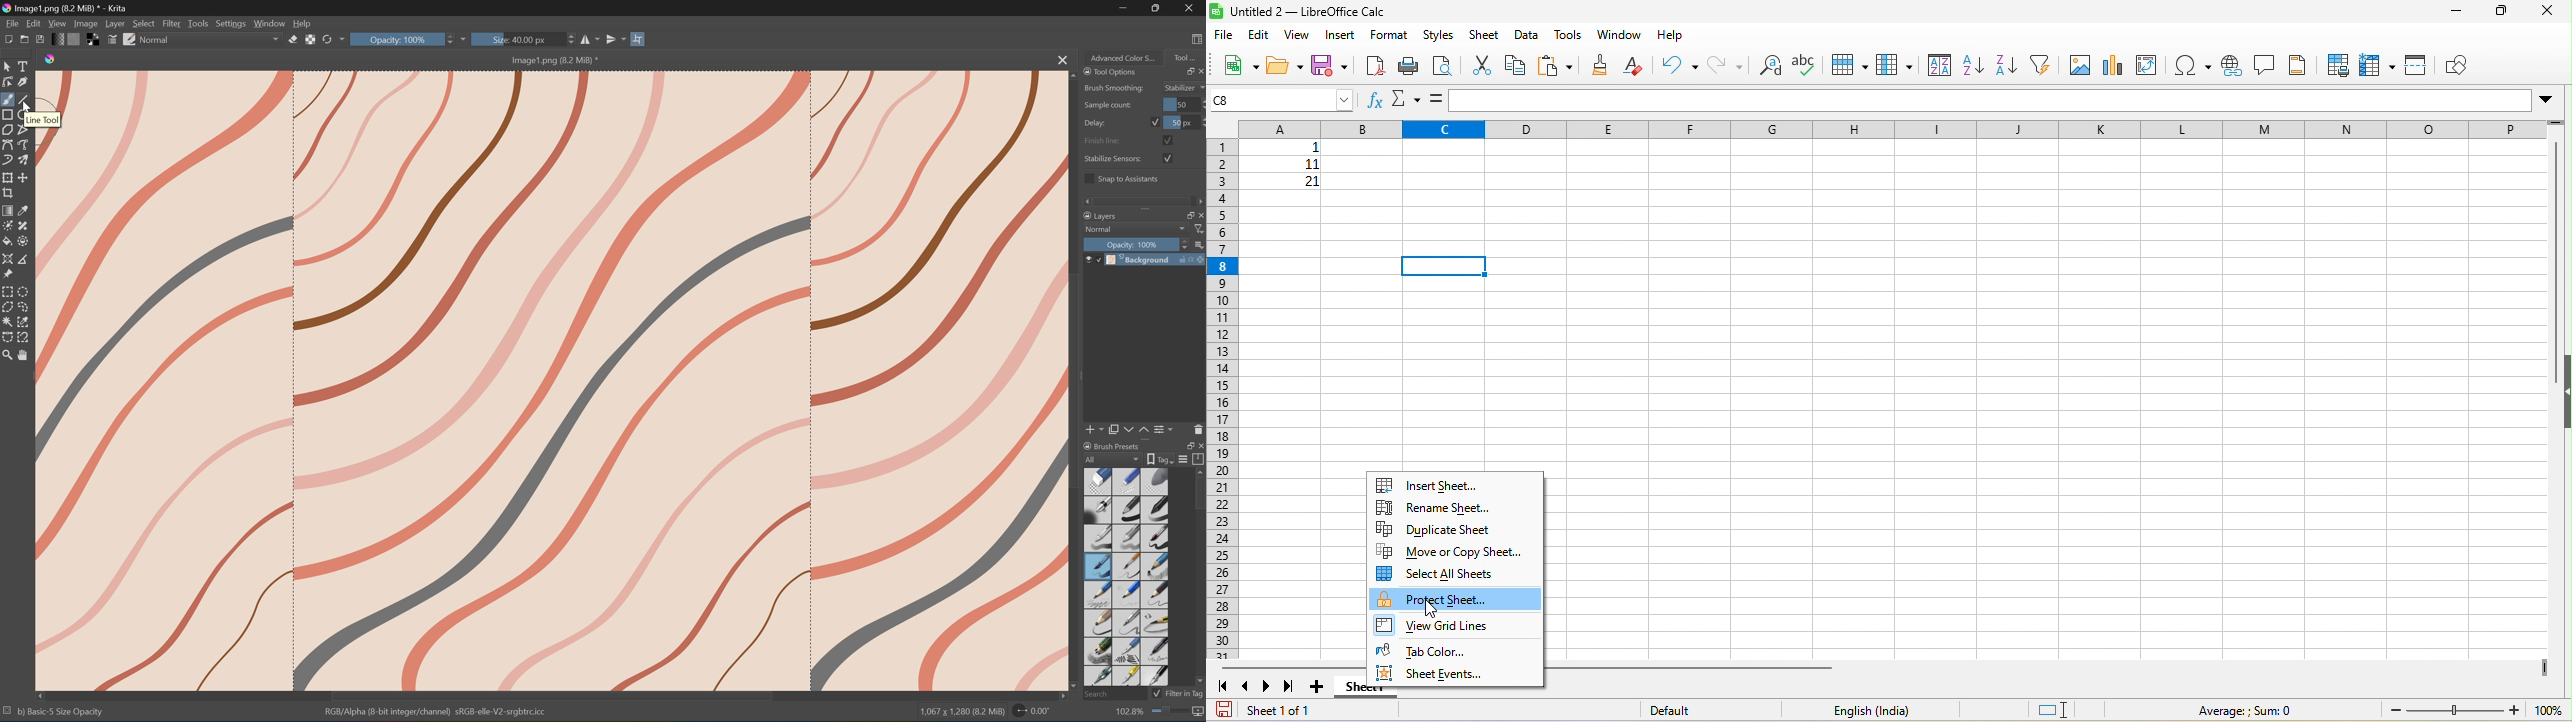  I want to click on previous, so click(1246, 685).